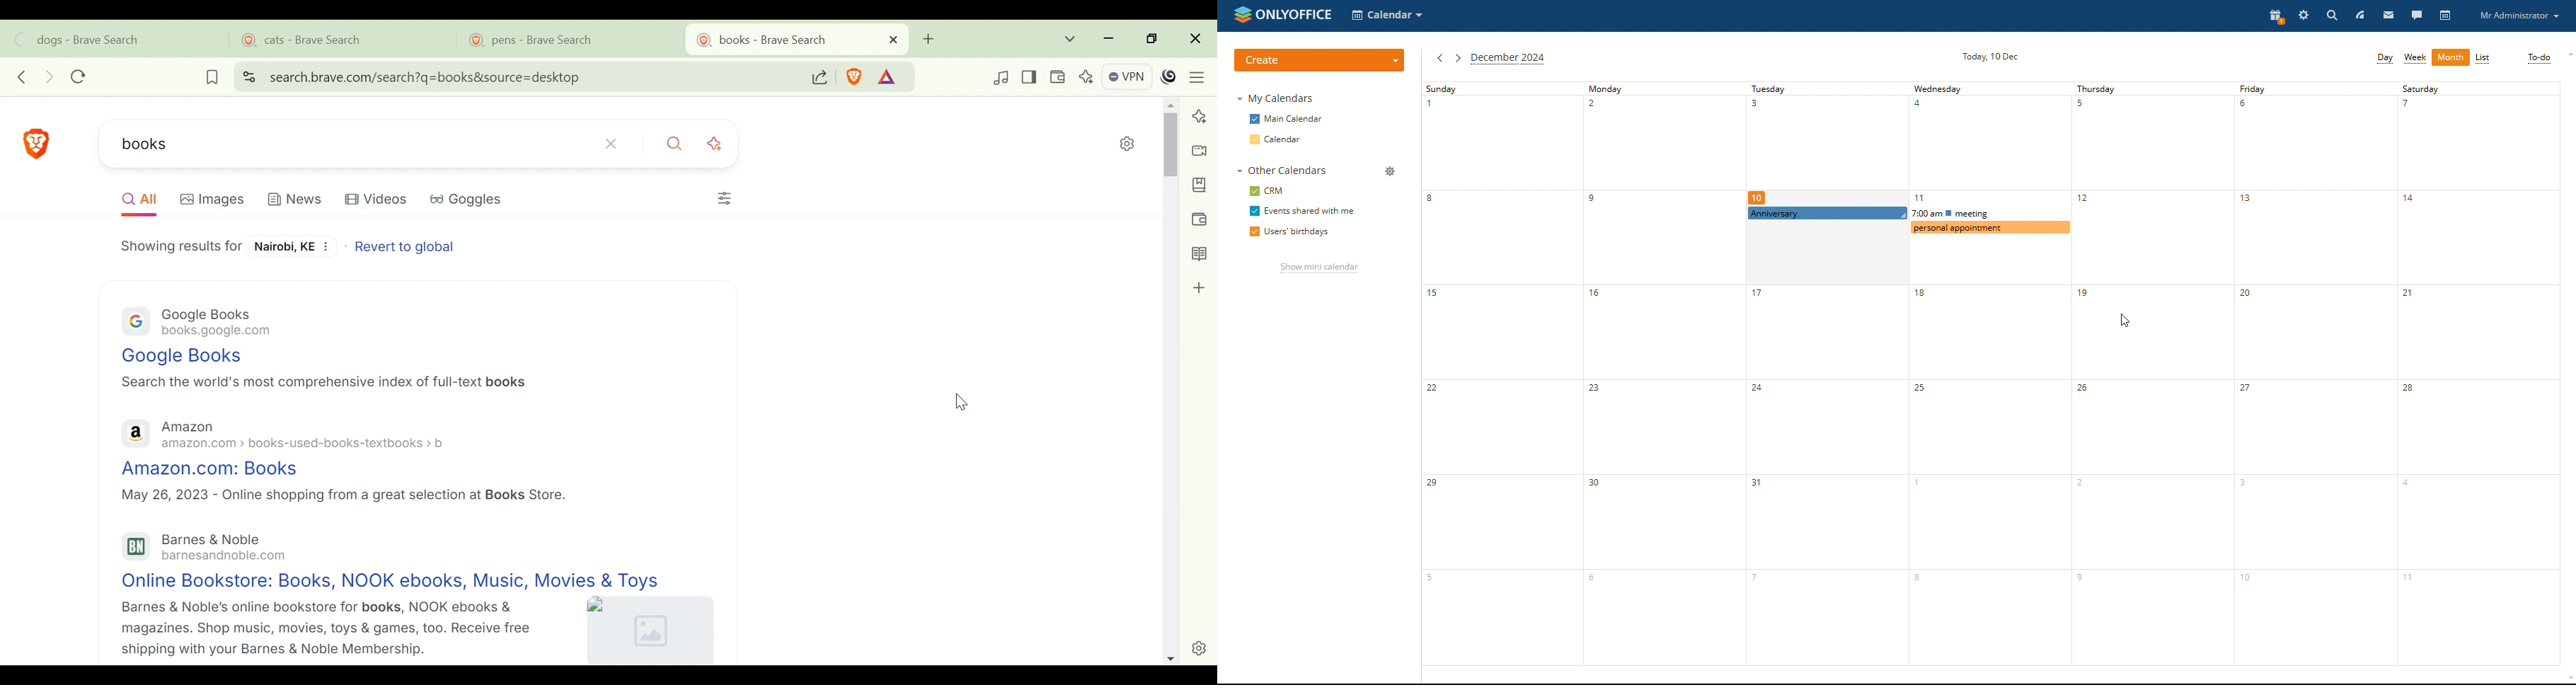 Image resolution: width=2576 pixels, height=700 pixels. I want to click on Customize and control Brave, so click(1198, 74).